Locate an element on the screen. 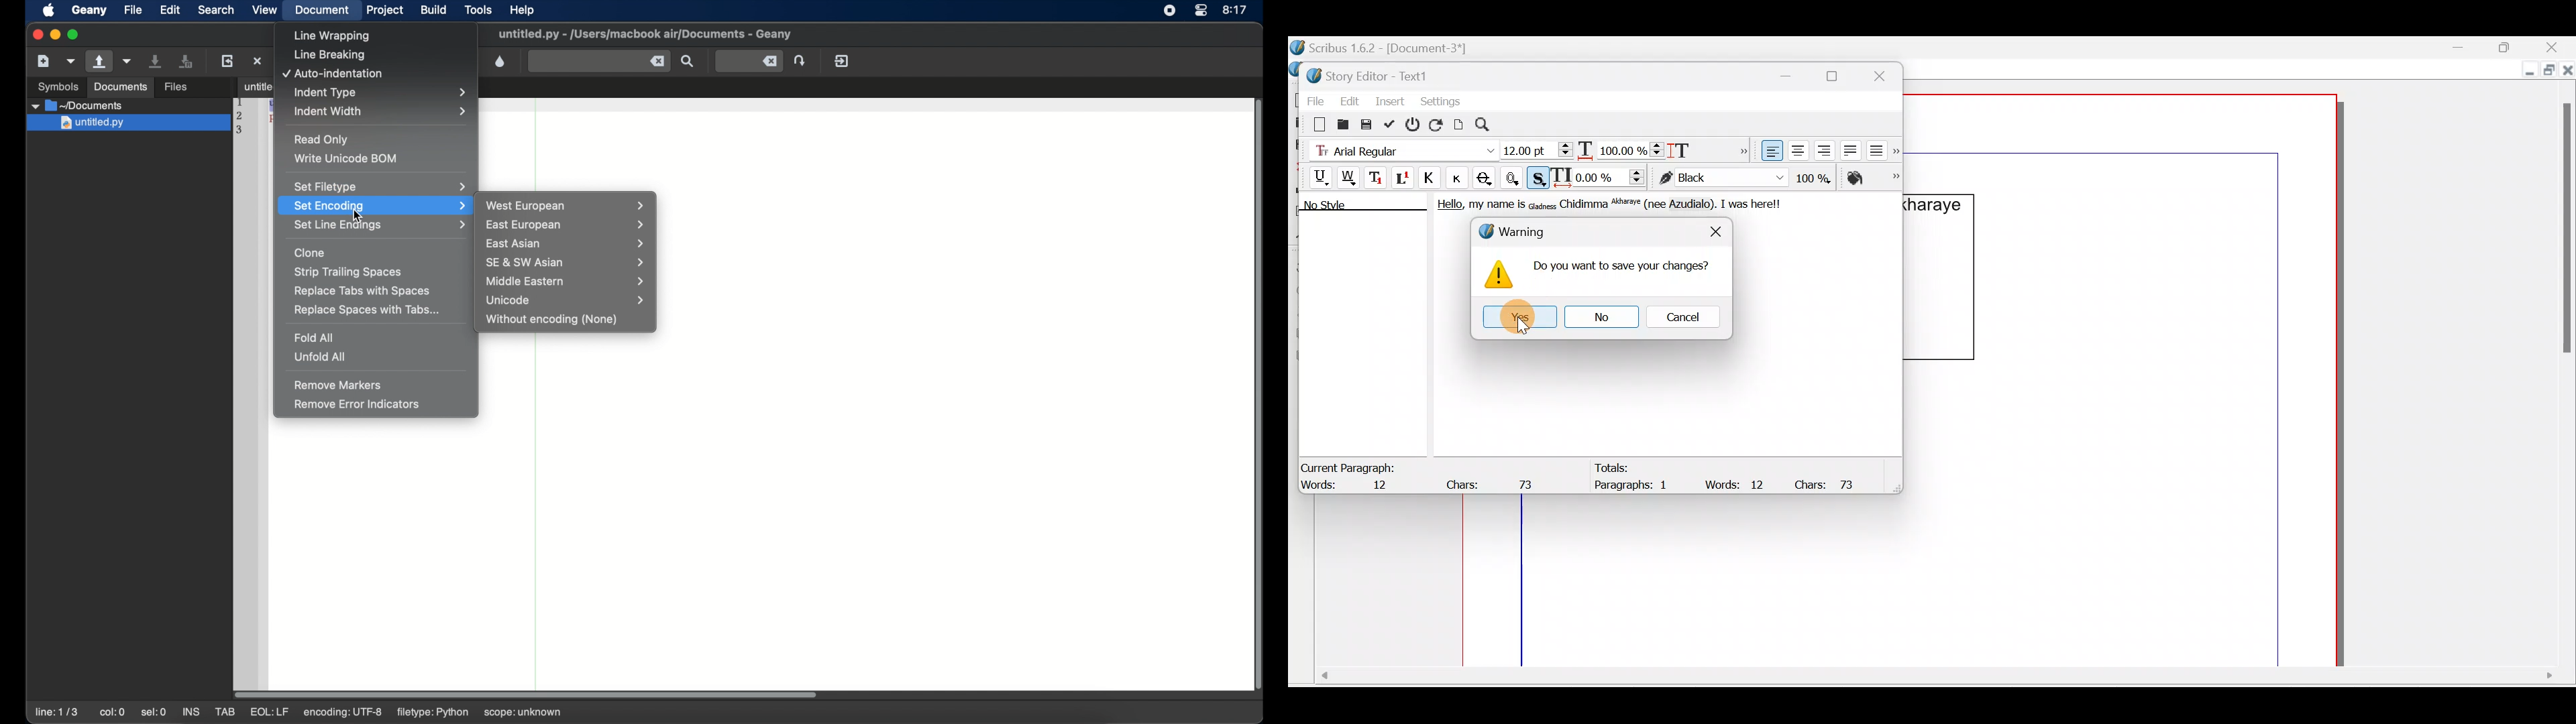 This screenshot has height=728, width=2576. All caps is located at coordinates (1432, 180).